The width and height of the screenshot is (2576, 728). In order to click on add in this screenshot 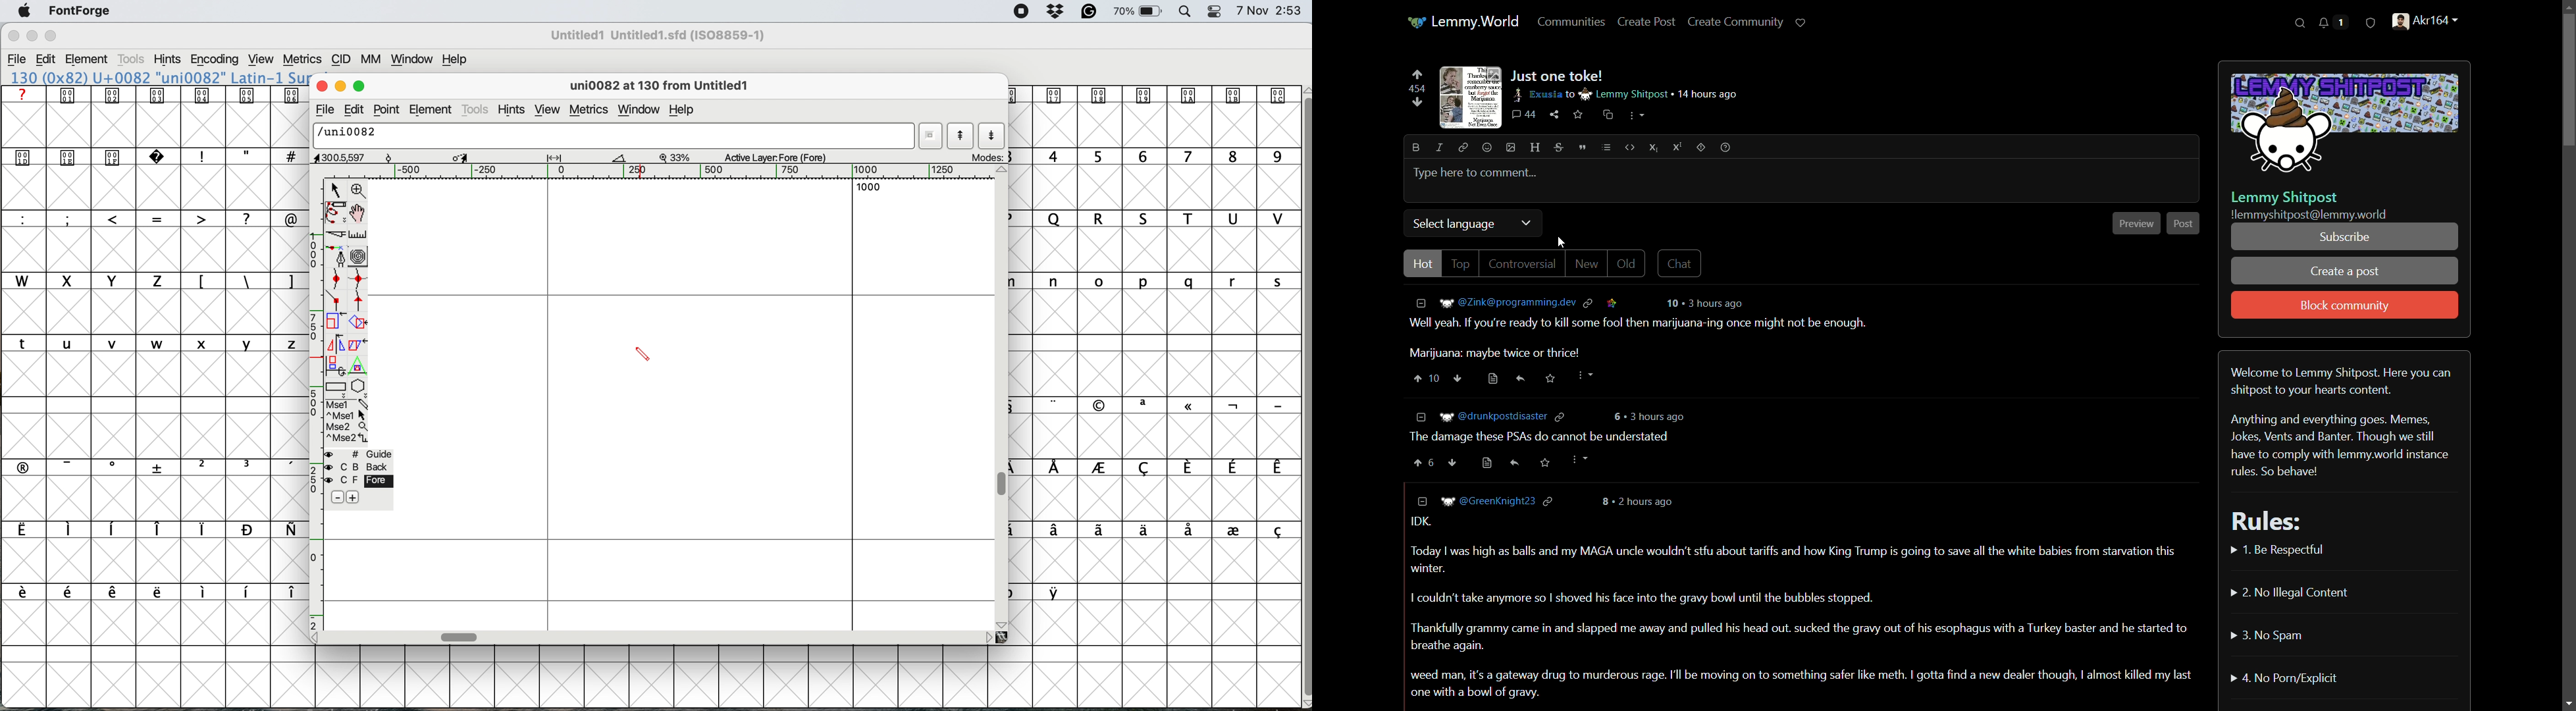, I will do `click(353, 496)`.